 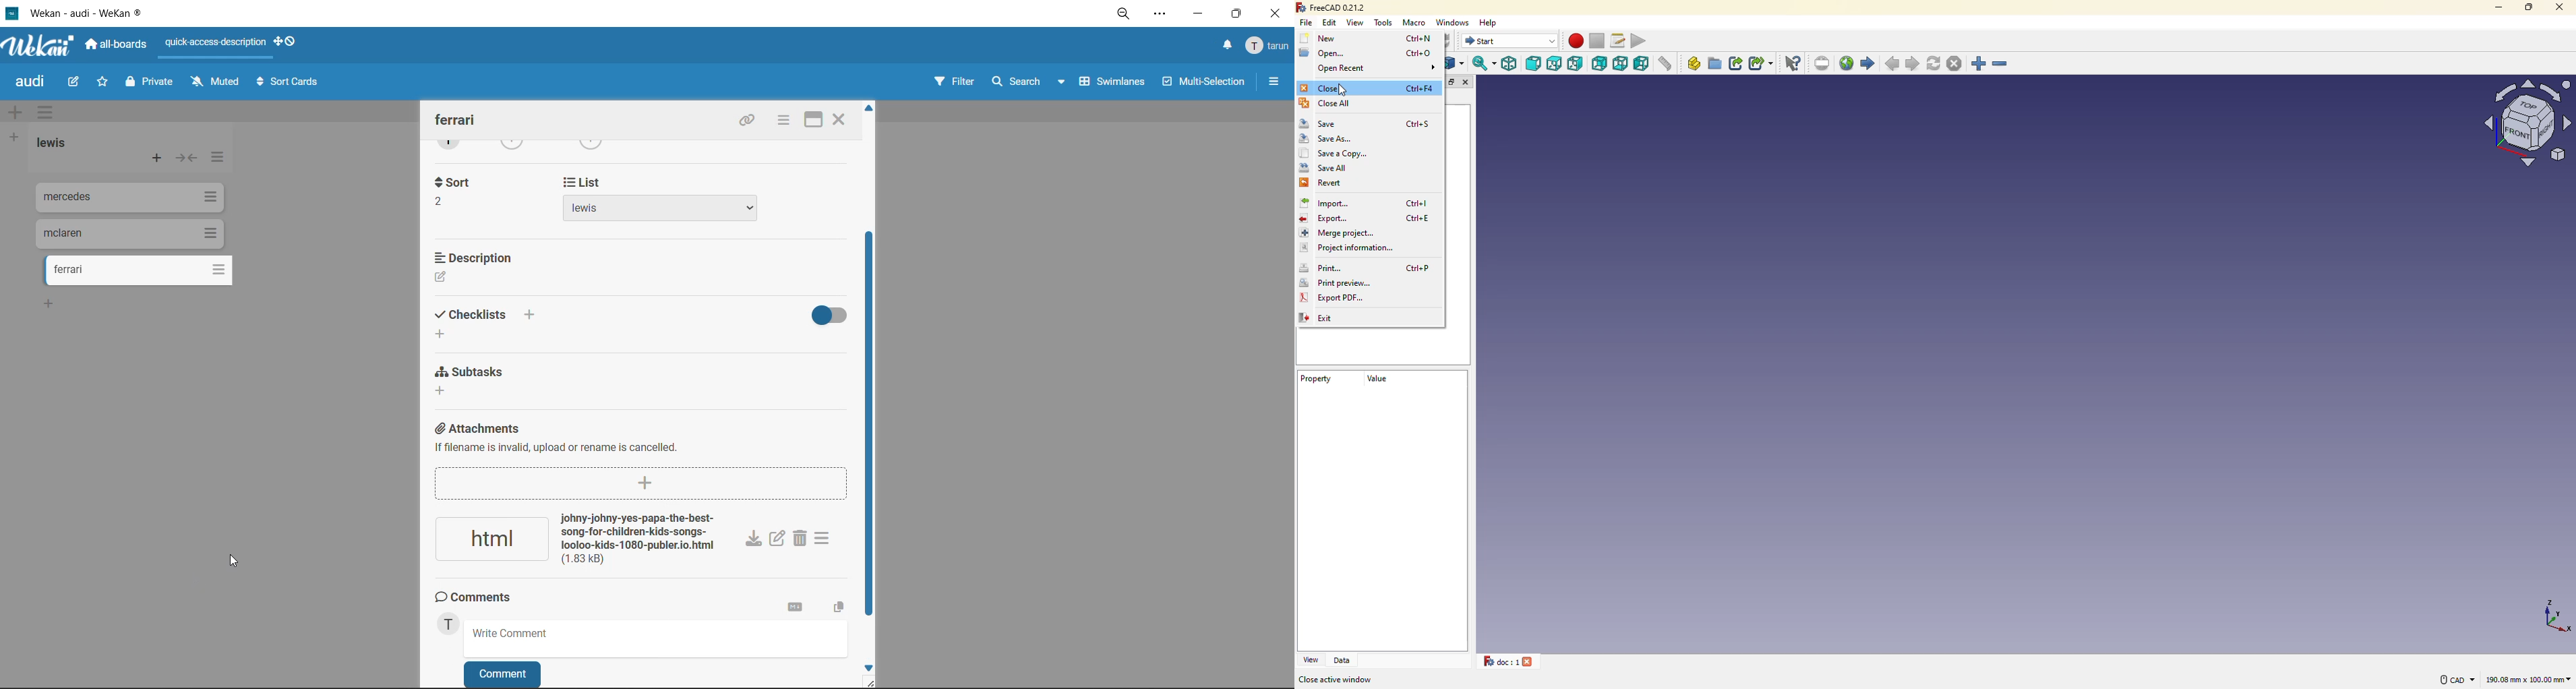 I want to click on collapse, so click(x=185, y=160).